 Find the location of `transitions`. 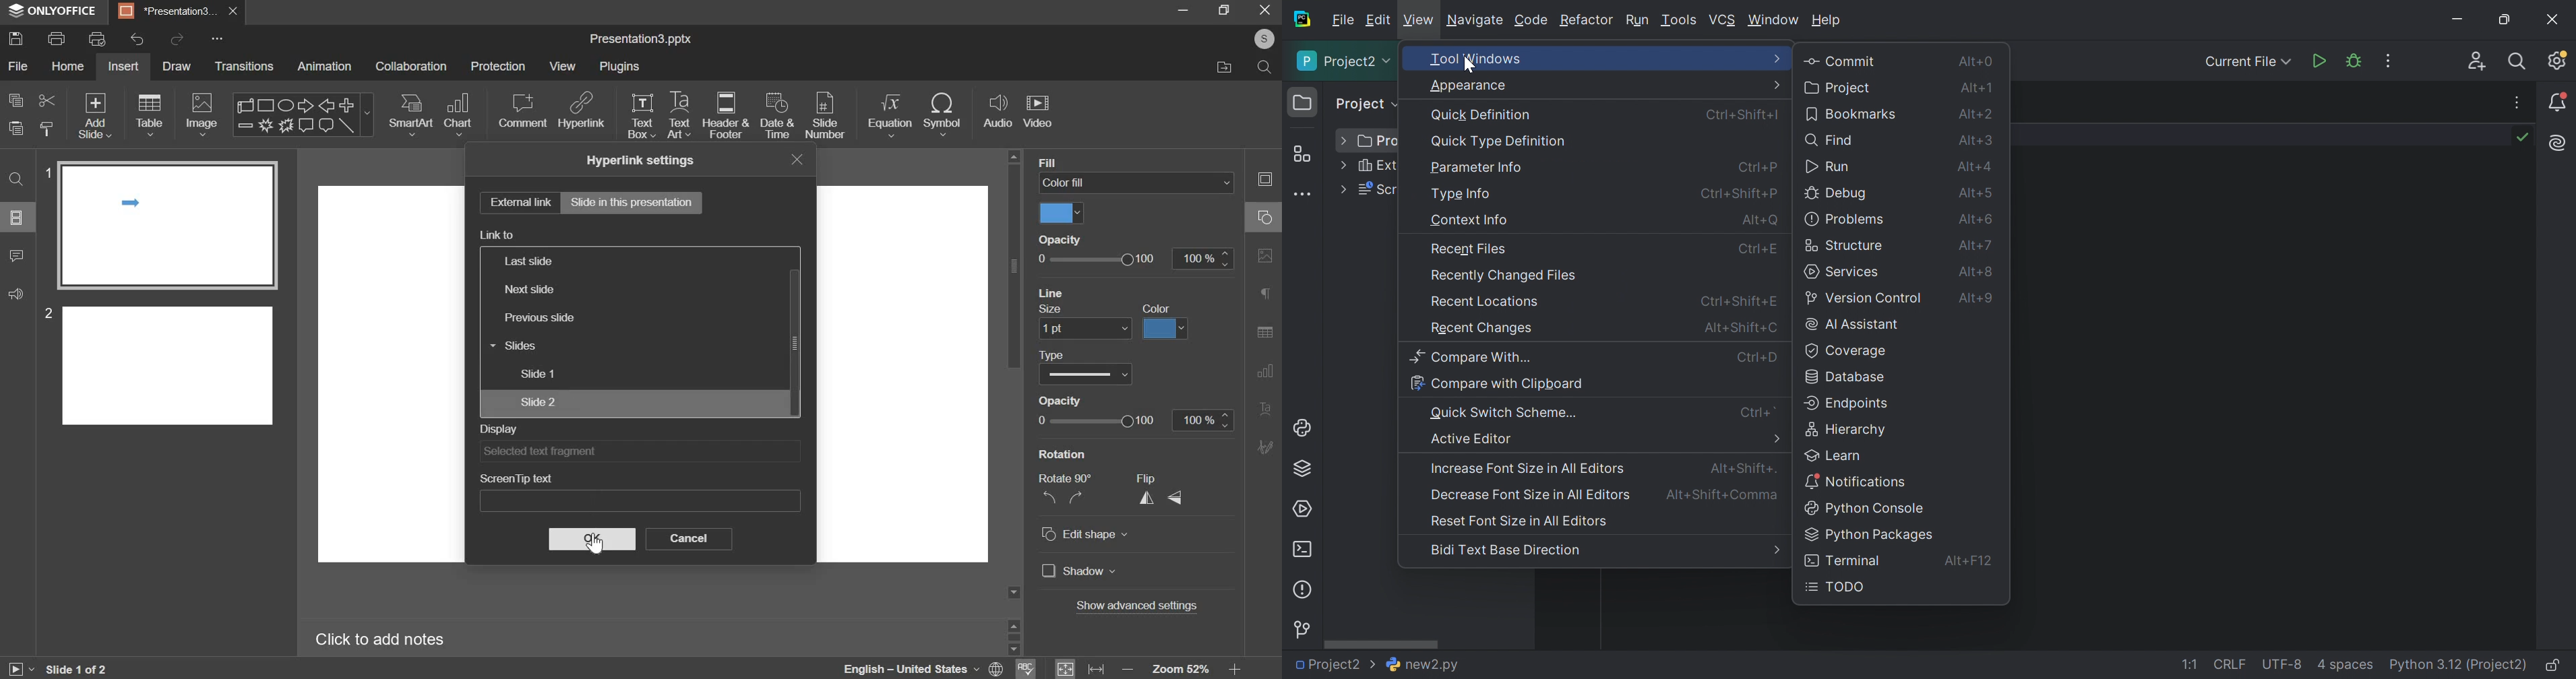

transitions is located at coordinates (244, 66).